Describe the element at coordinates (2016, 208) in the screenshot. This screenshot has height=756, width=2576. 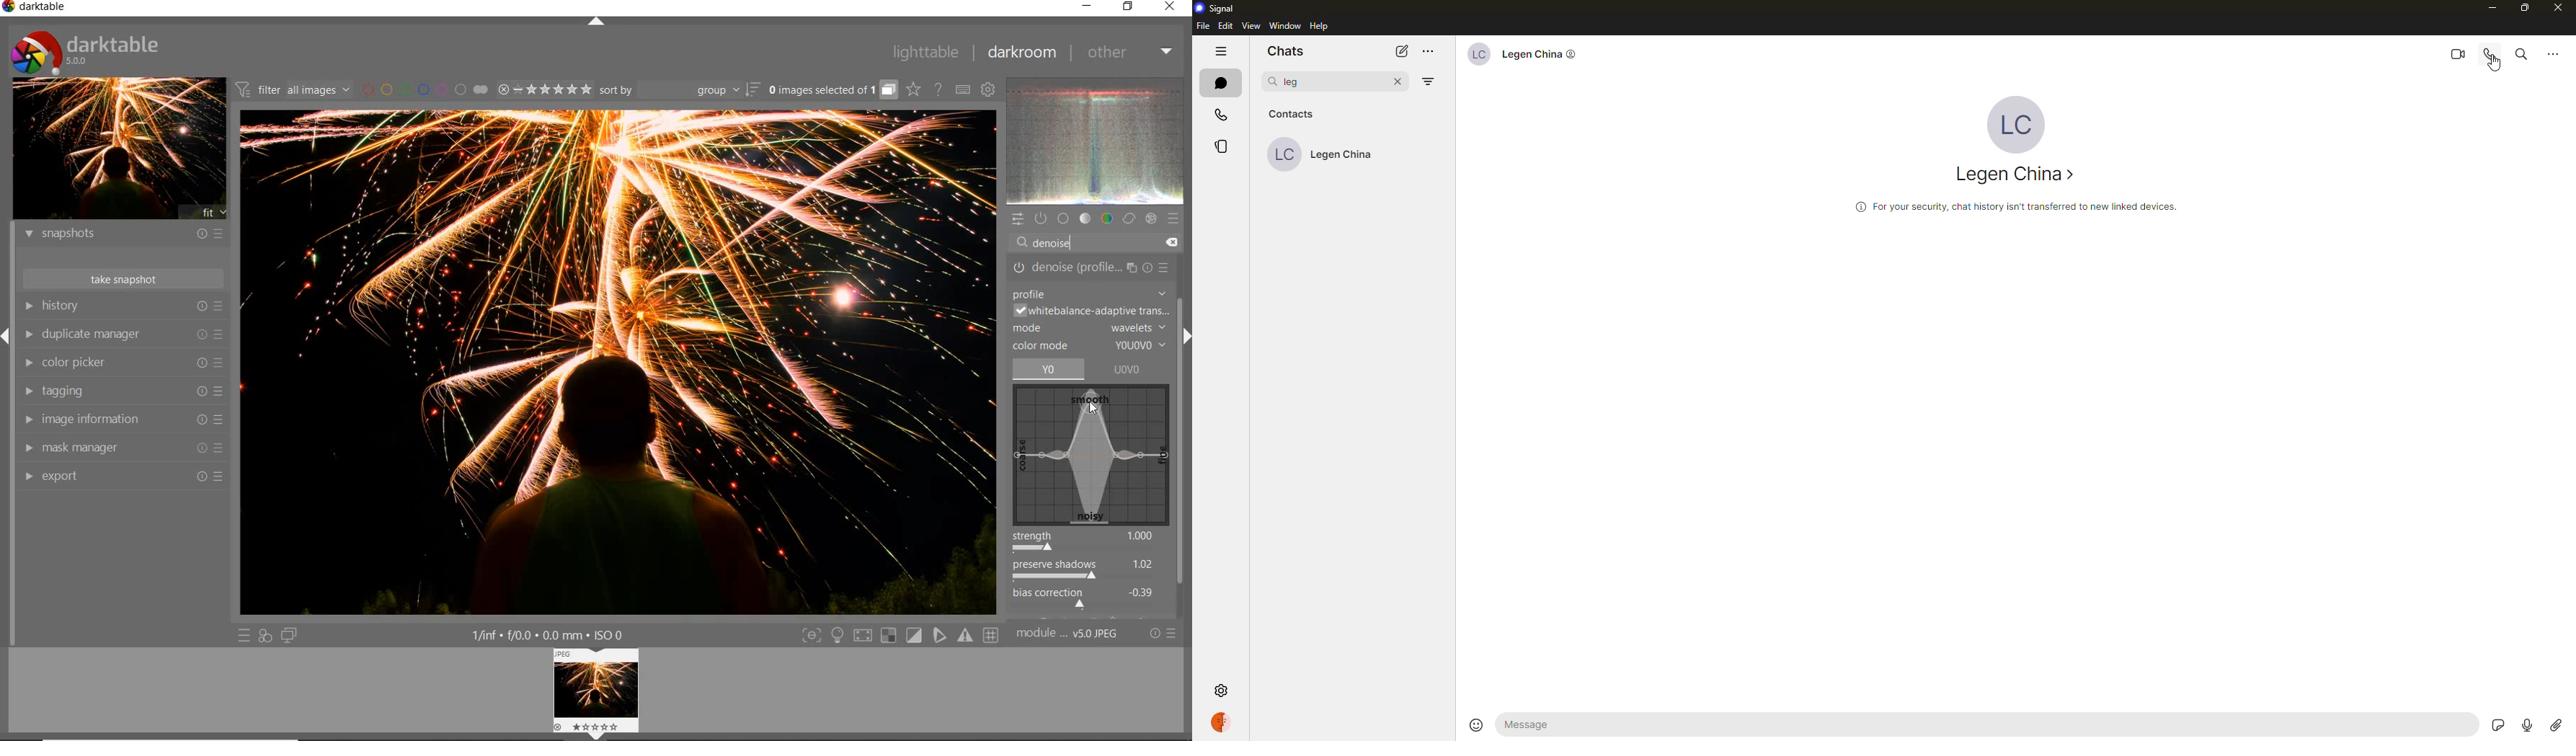
I see `info` at that location.